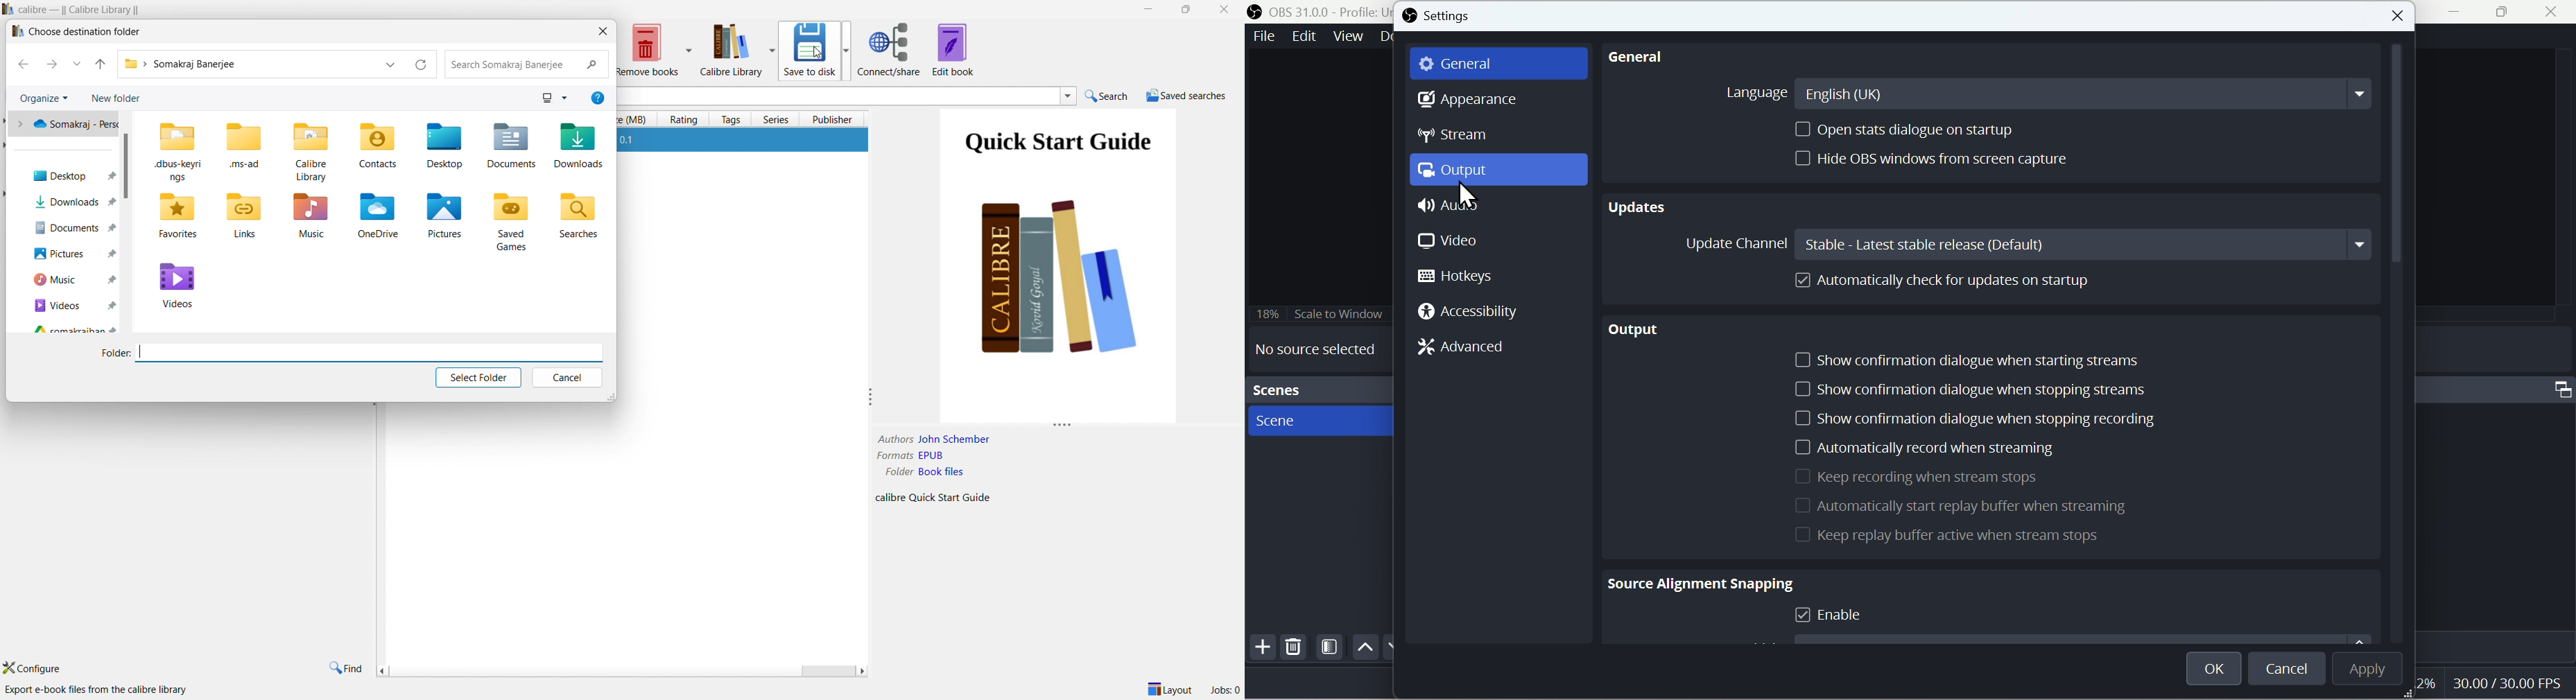  I want to click on general, so click(1648, 59).